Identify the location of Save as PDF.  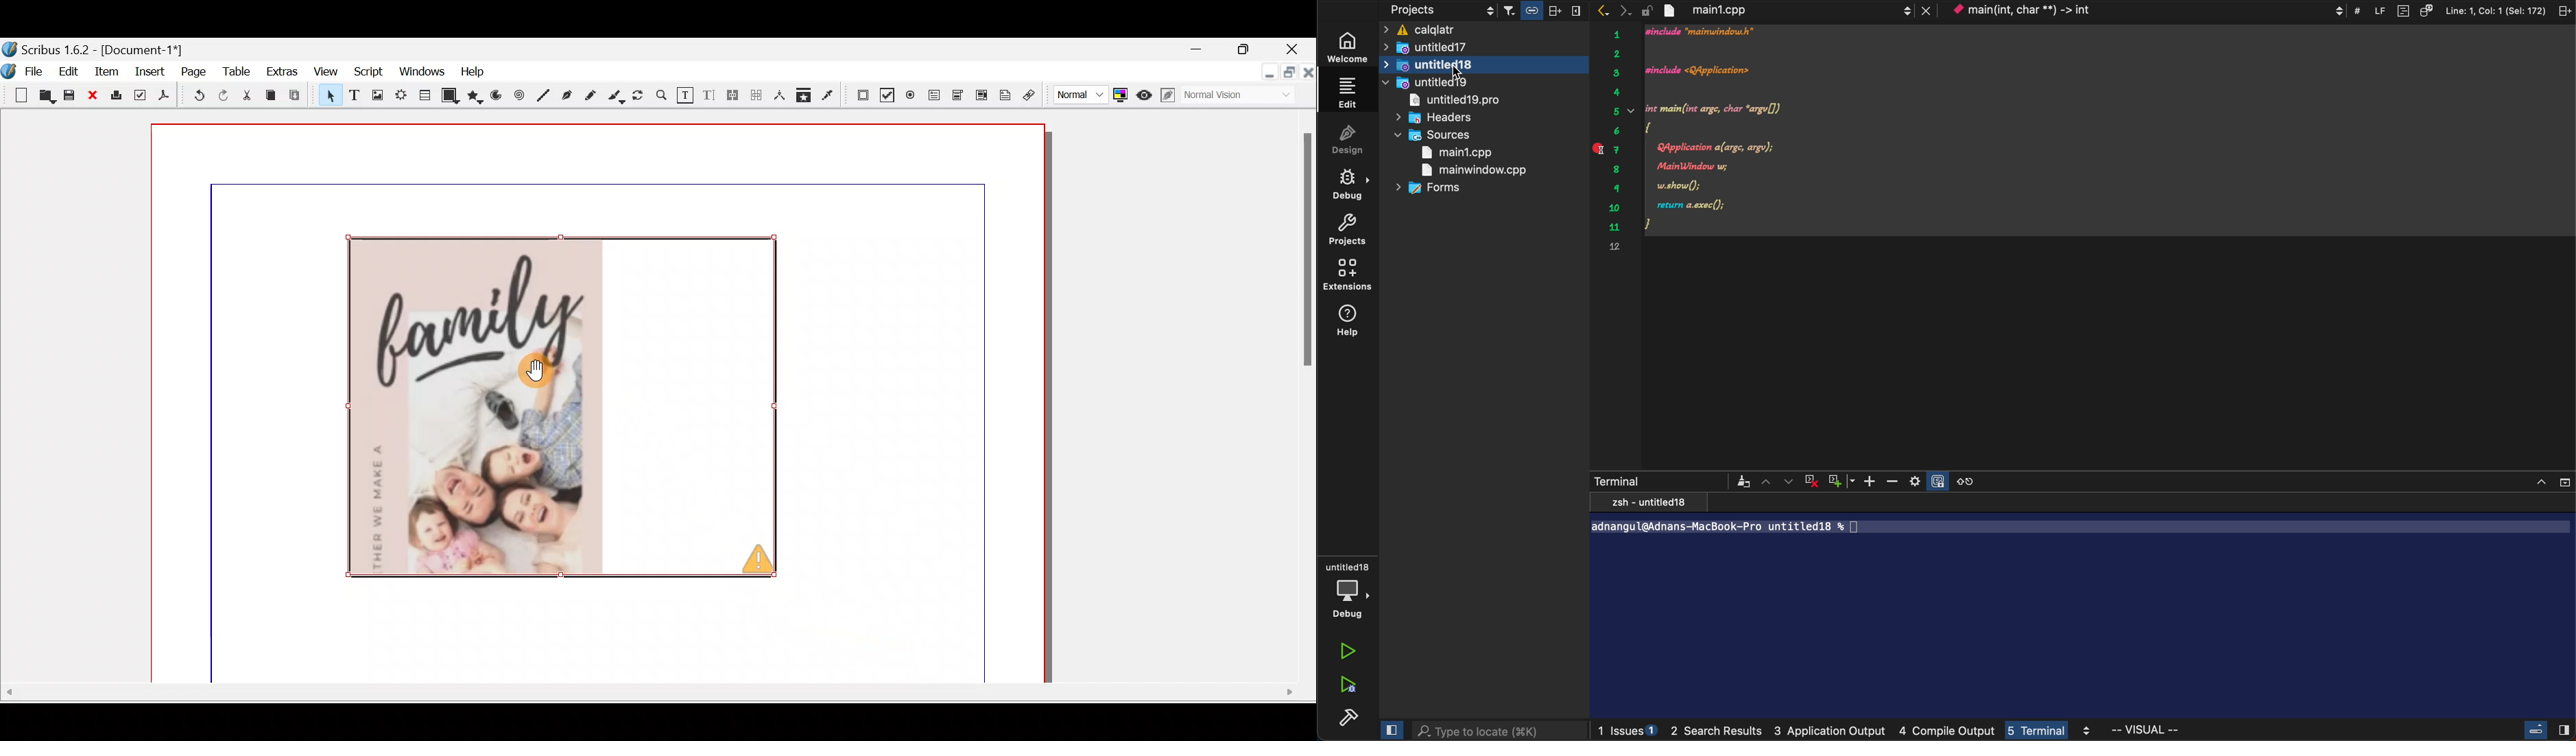
(165, 97).